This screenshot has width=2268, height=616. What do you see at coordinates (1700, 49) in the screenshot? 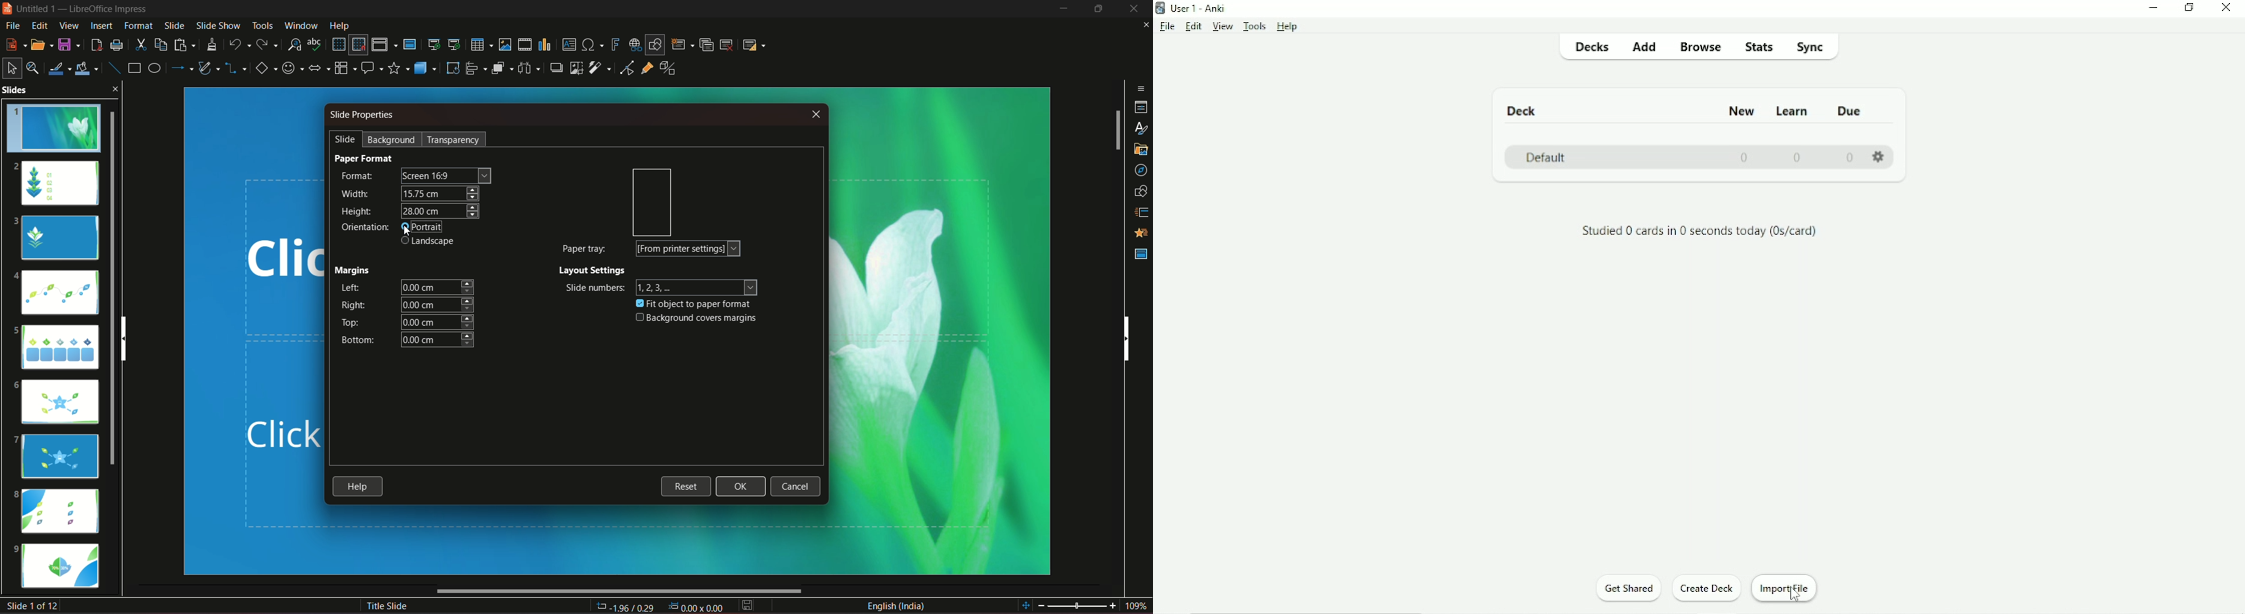
I see `Browse` at bounding box center [1700, 49].